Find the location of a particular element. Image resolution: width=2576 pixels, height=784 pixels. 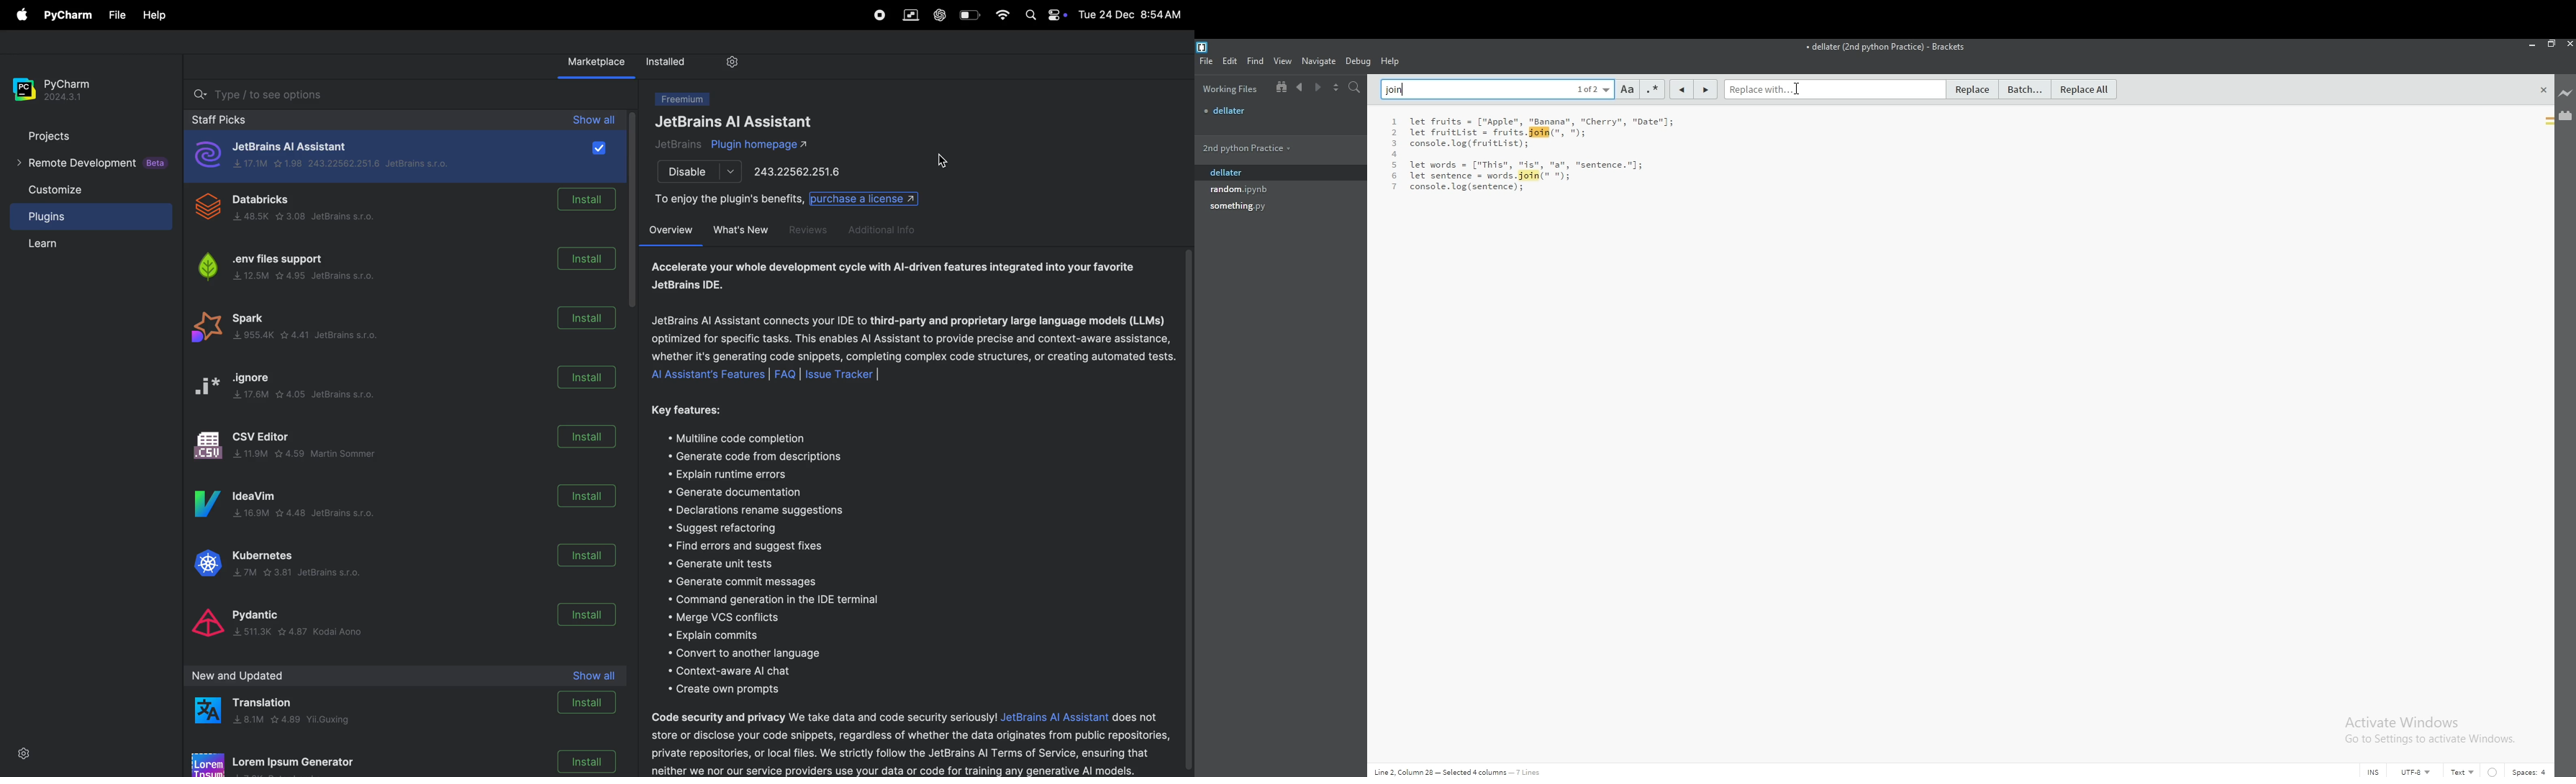

install is located at coordinates (585, 384).